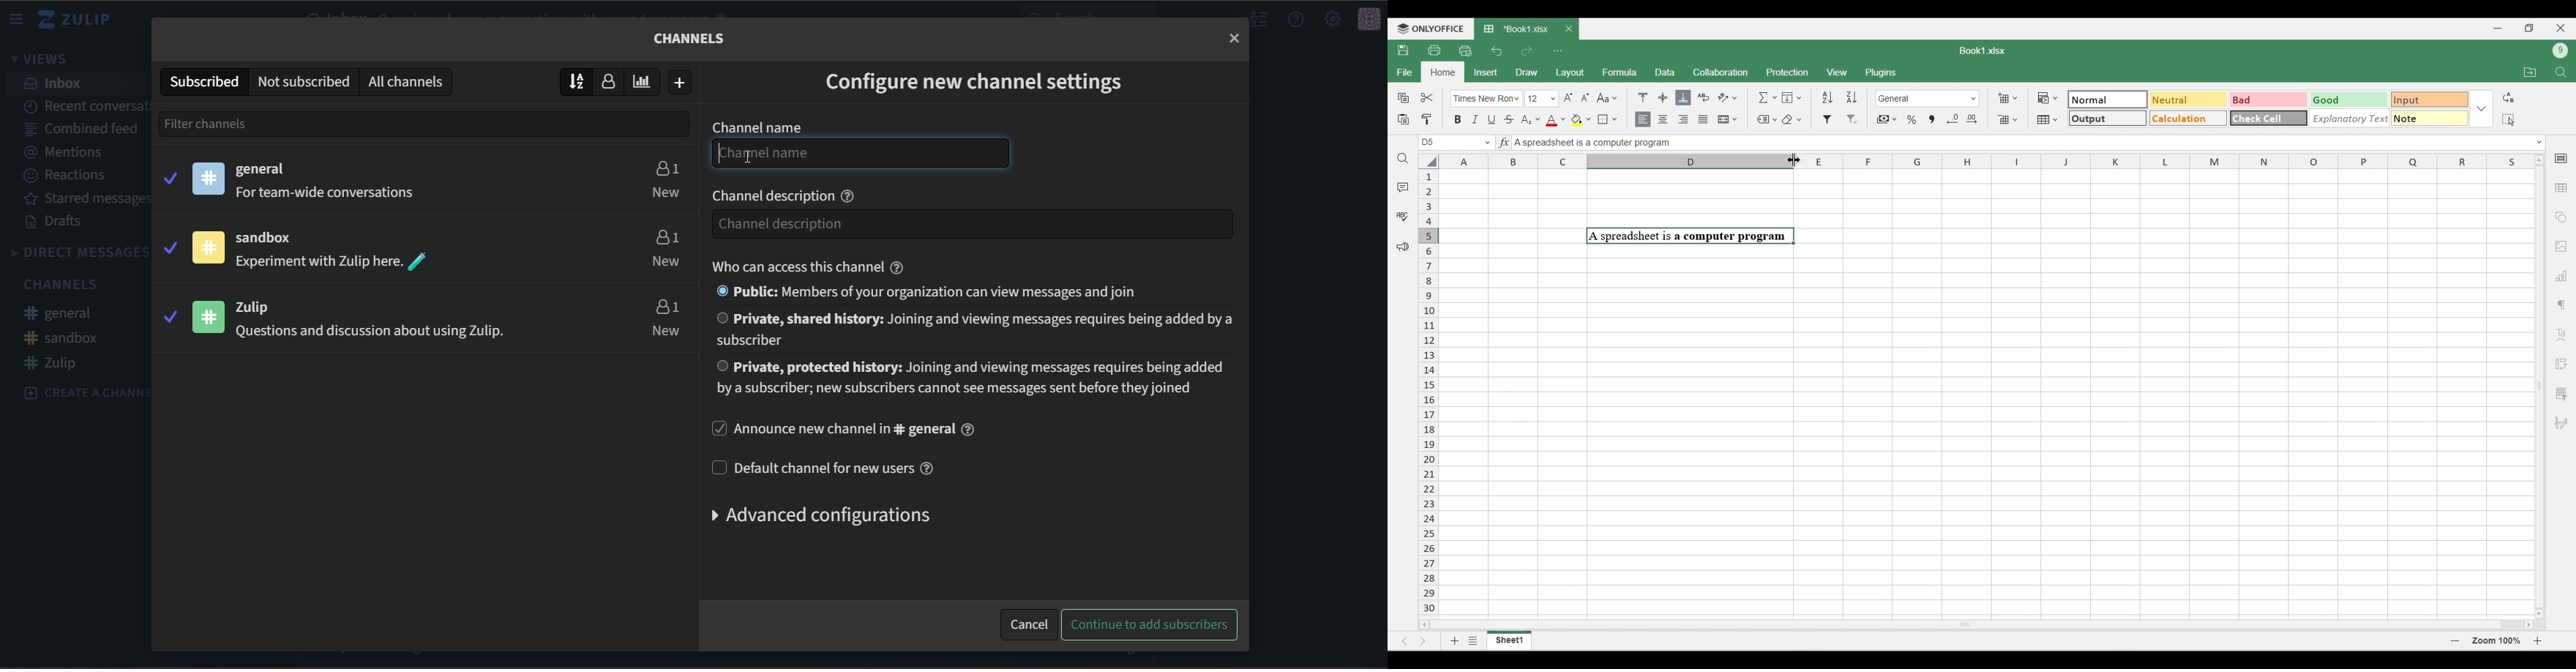 Image resolution: width=2576 pixels, height=672 pixels. I want to click on Close interface, so click(2561, 28).